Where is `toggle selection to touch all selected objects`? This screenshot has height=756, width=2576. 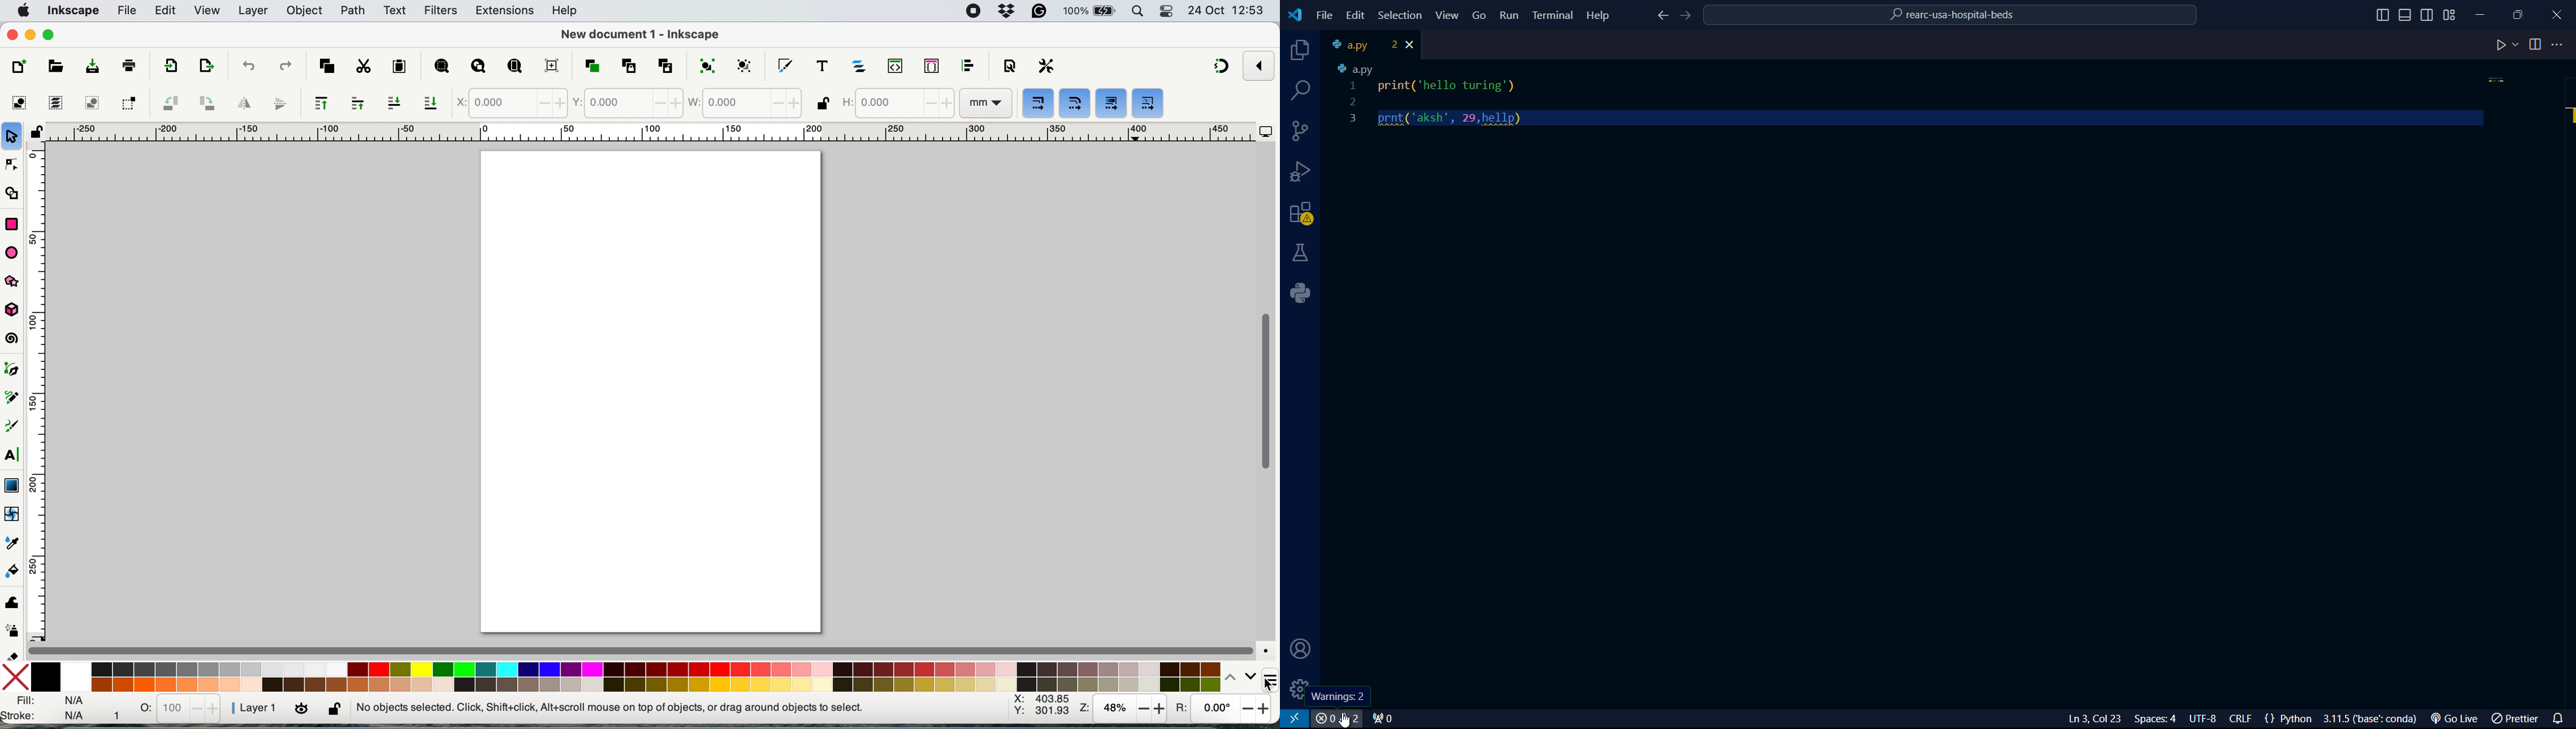
toggle selection to touch all selected objects is located at coordinates (127, 102).